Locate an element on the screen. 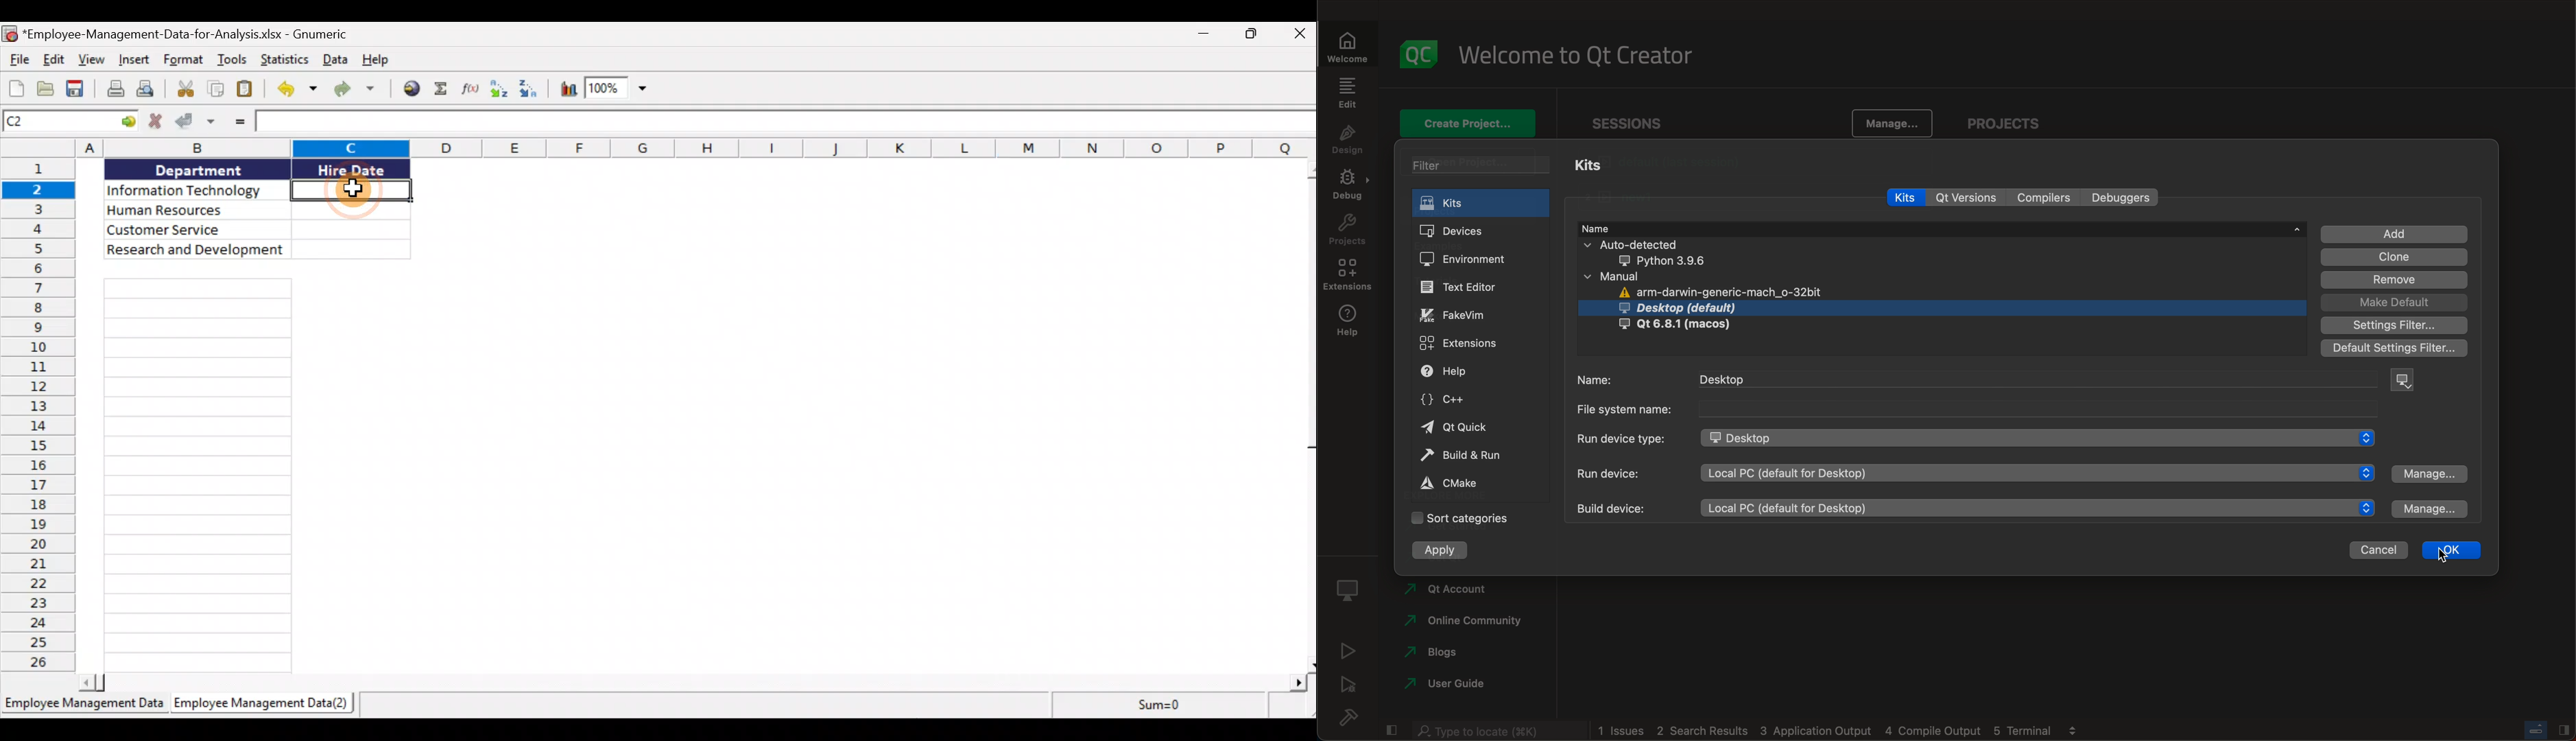 Image resolution: width=2576 pixels, height=756 pixels. manual is located at coordinates (1630, 276).